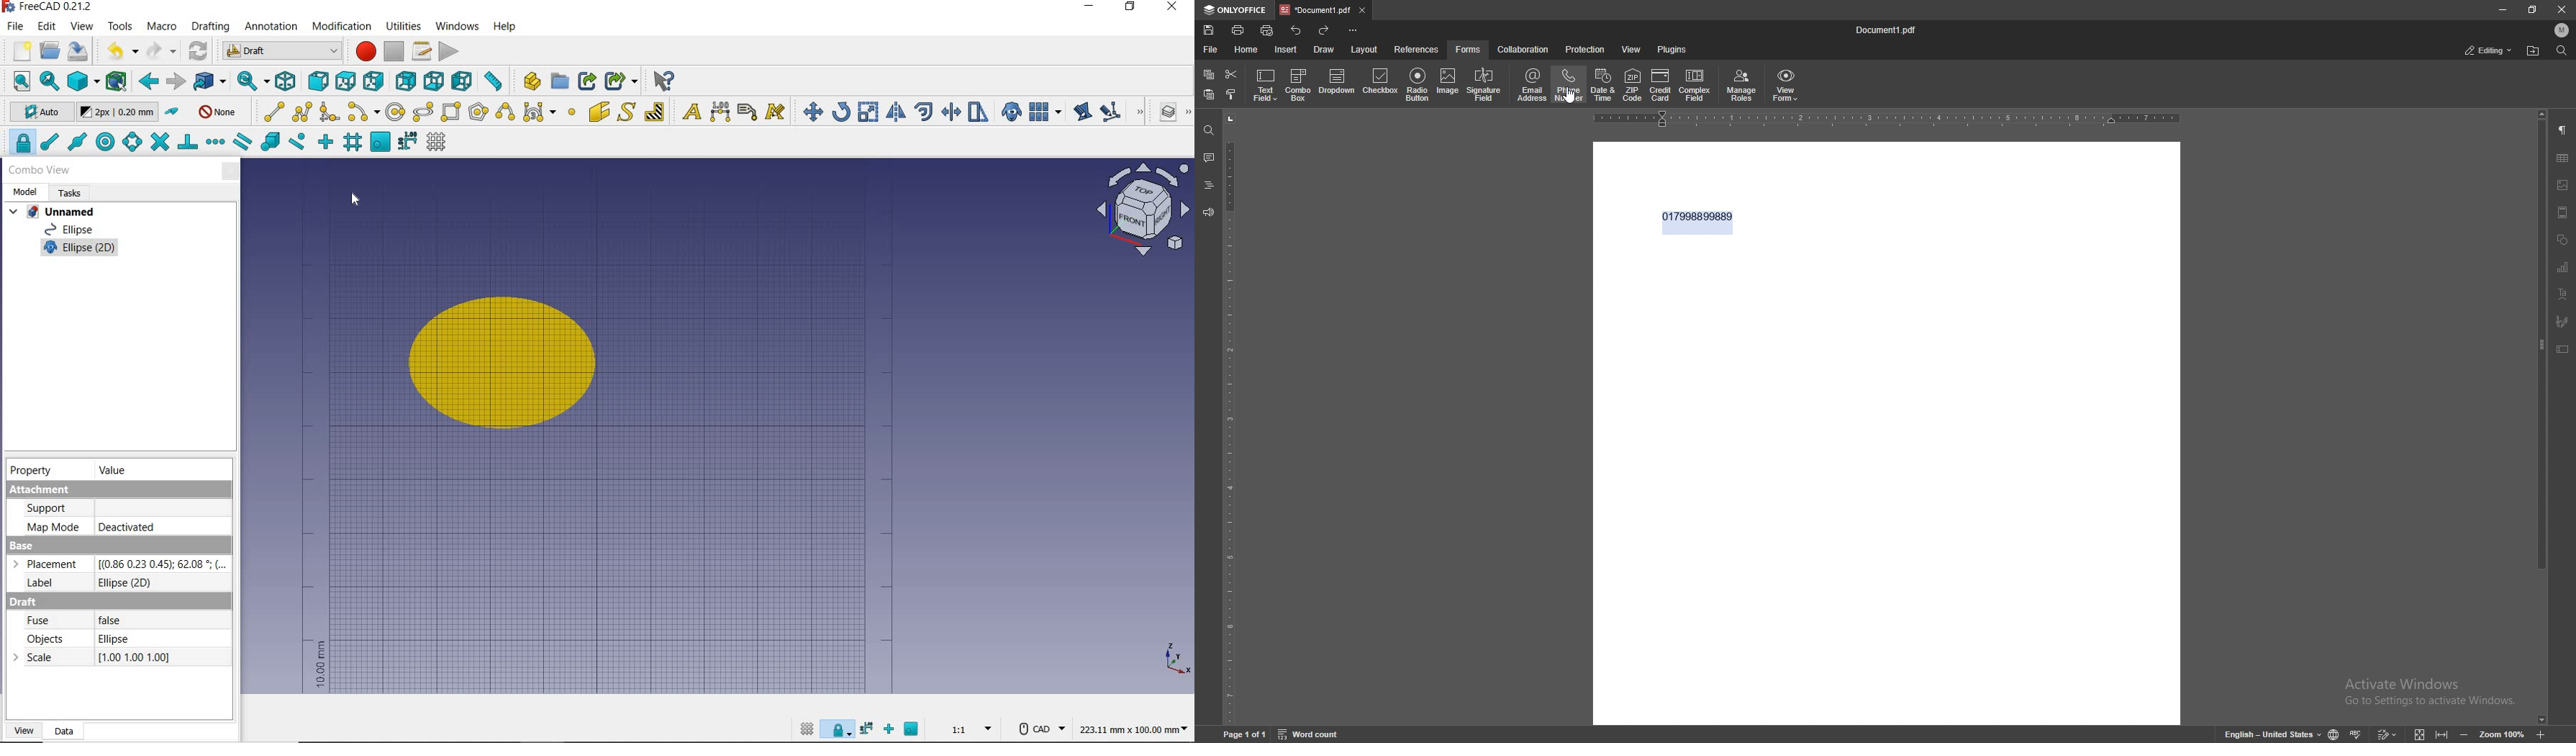 The width and height of the screenshot is (2576, 756). Describe the element at coordinates (188, 144) in the screenshot. I see `snap perpendicular` at that location.